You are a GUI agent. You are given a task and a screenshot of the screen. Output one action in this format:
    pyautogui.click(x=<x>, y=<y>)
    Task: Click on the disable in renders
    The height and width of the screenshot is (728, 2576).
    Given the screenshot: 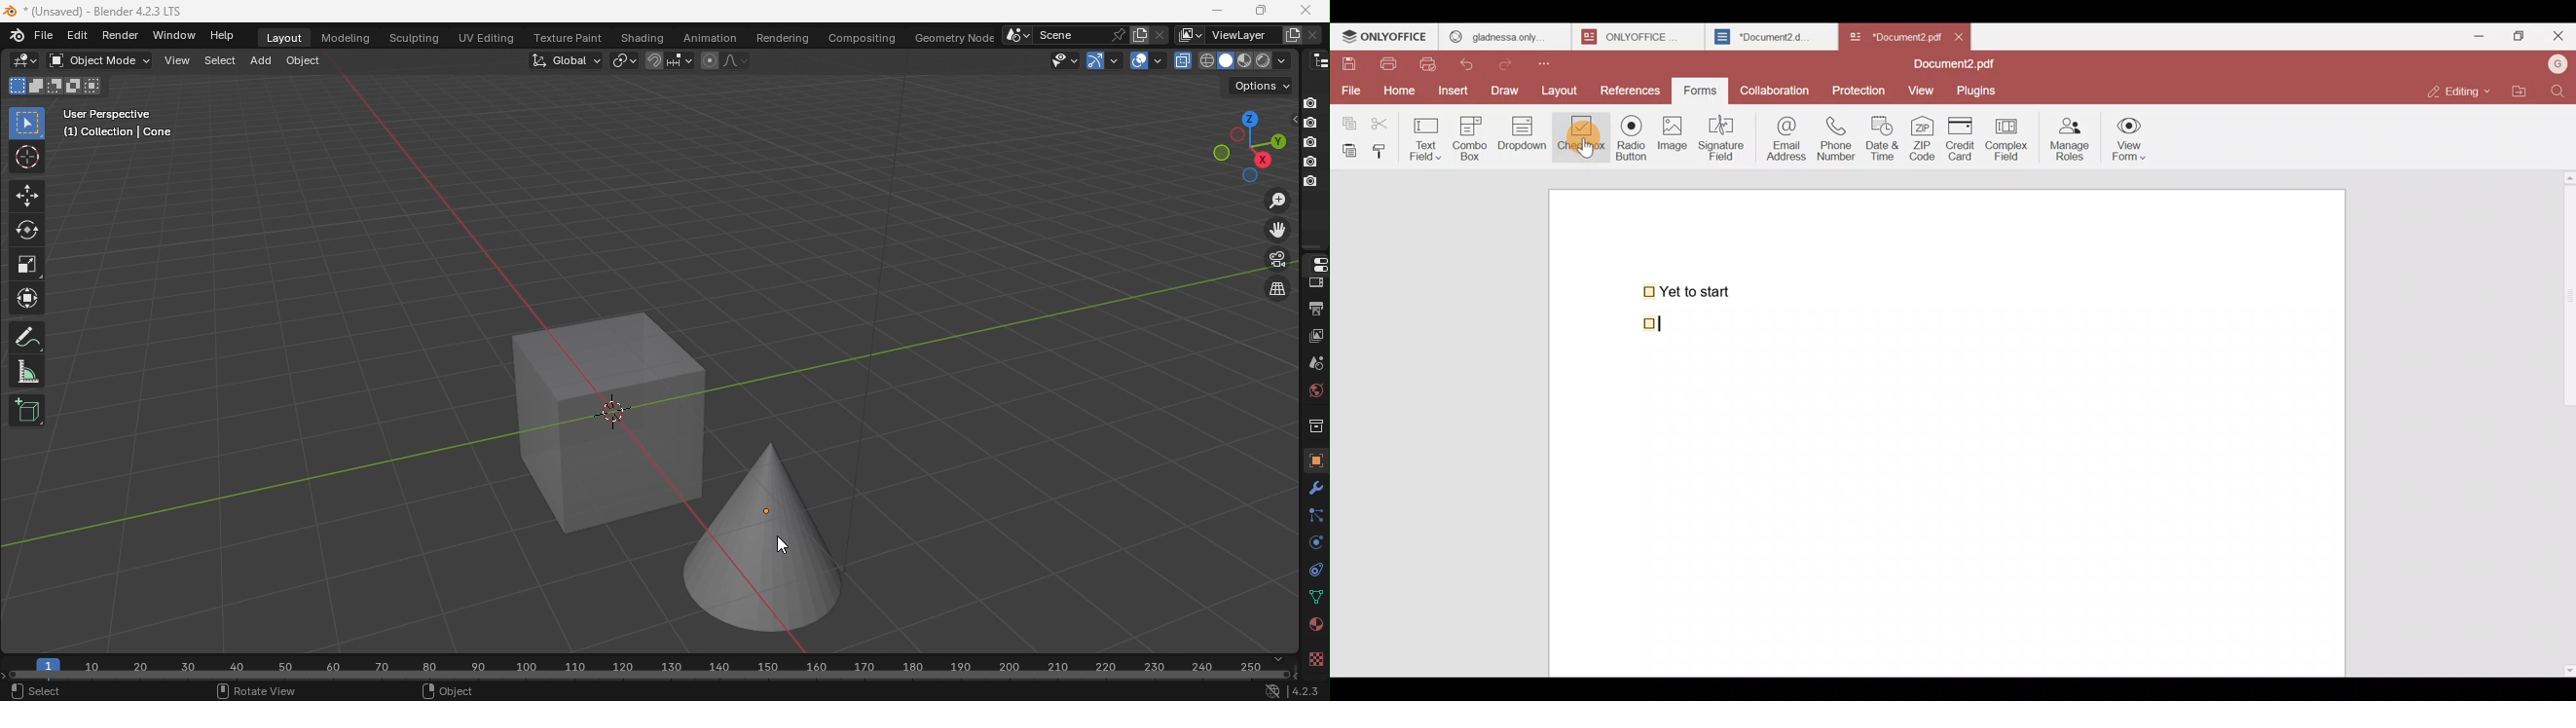 What is the action you would take?
    pyautogui.click(x=1310, y=124)
    